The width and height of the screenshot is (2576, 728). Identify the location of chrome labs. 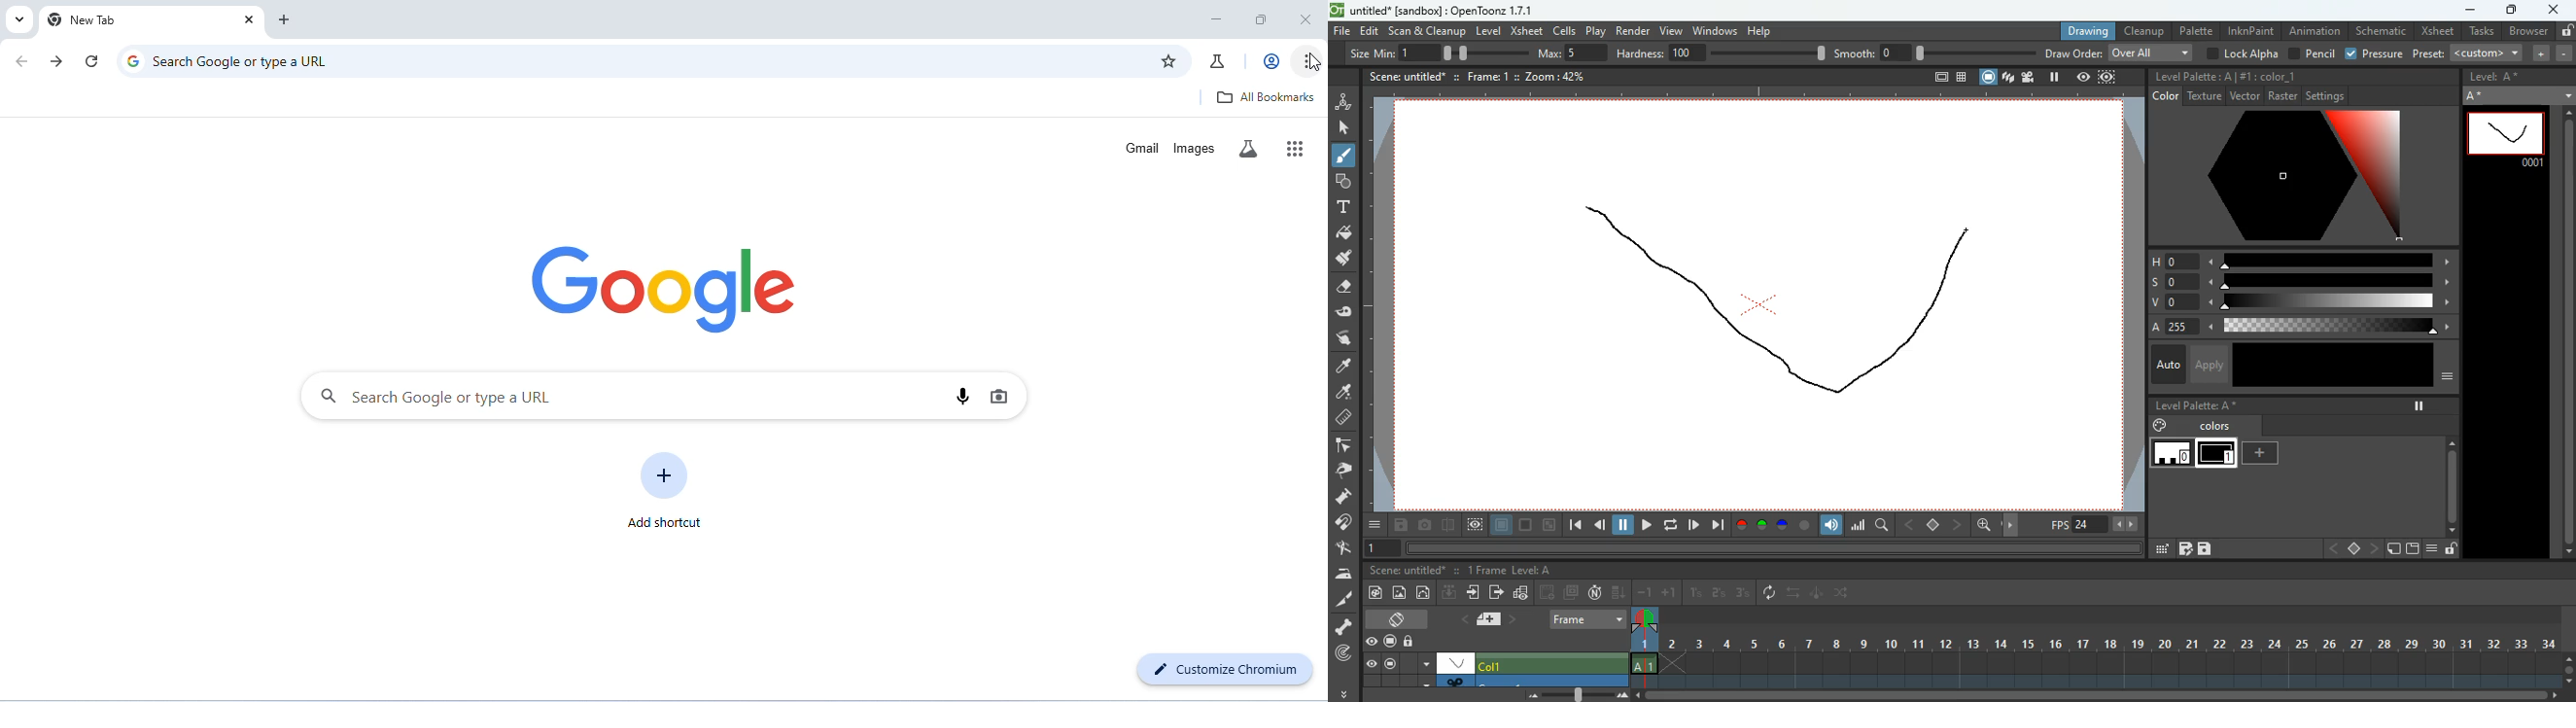
(1219, 61).